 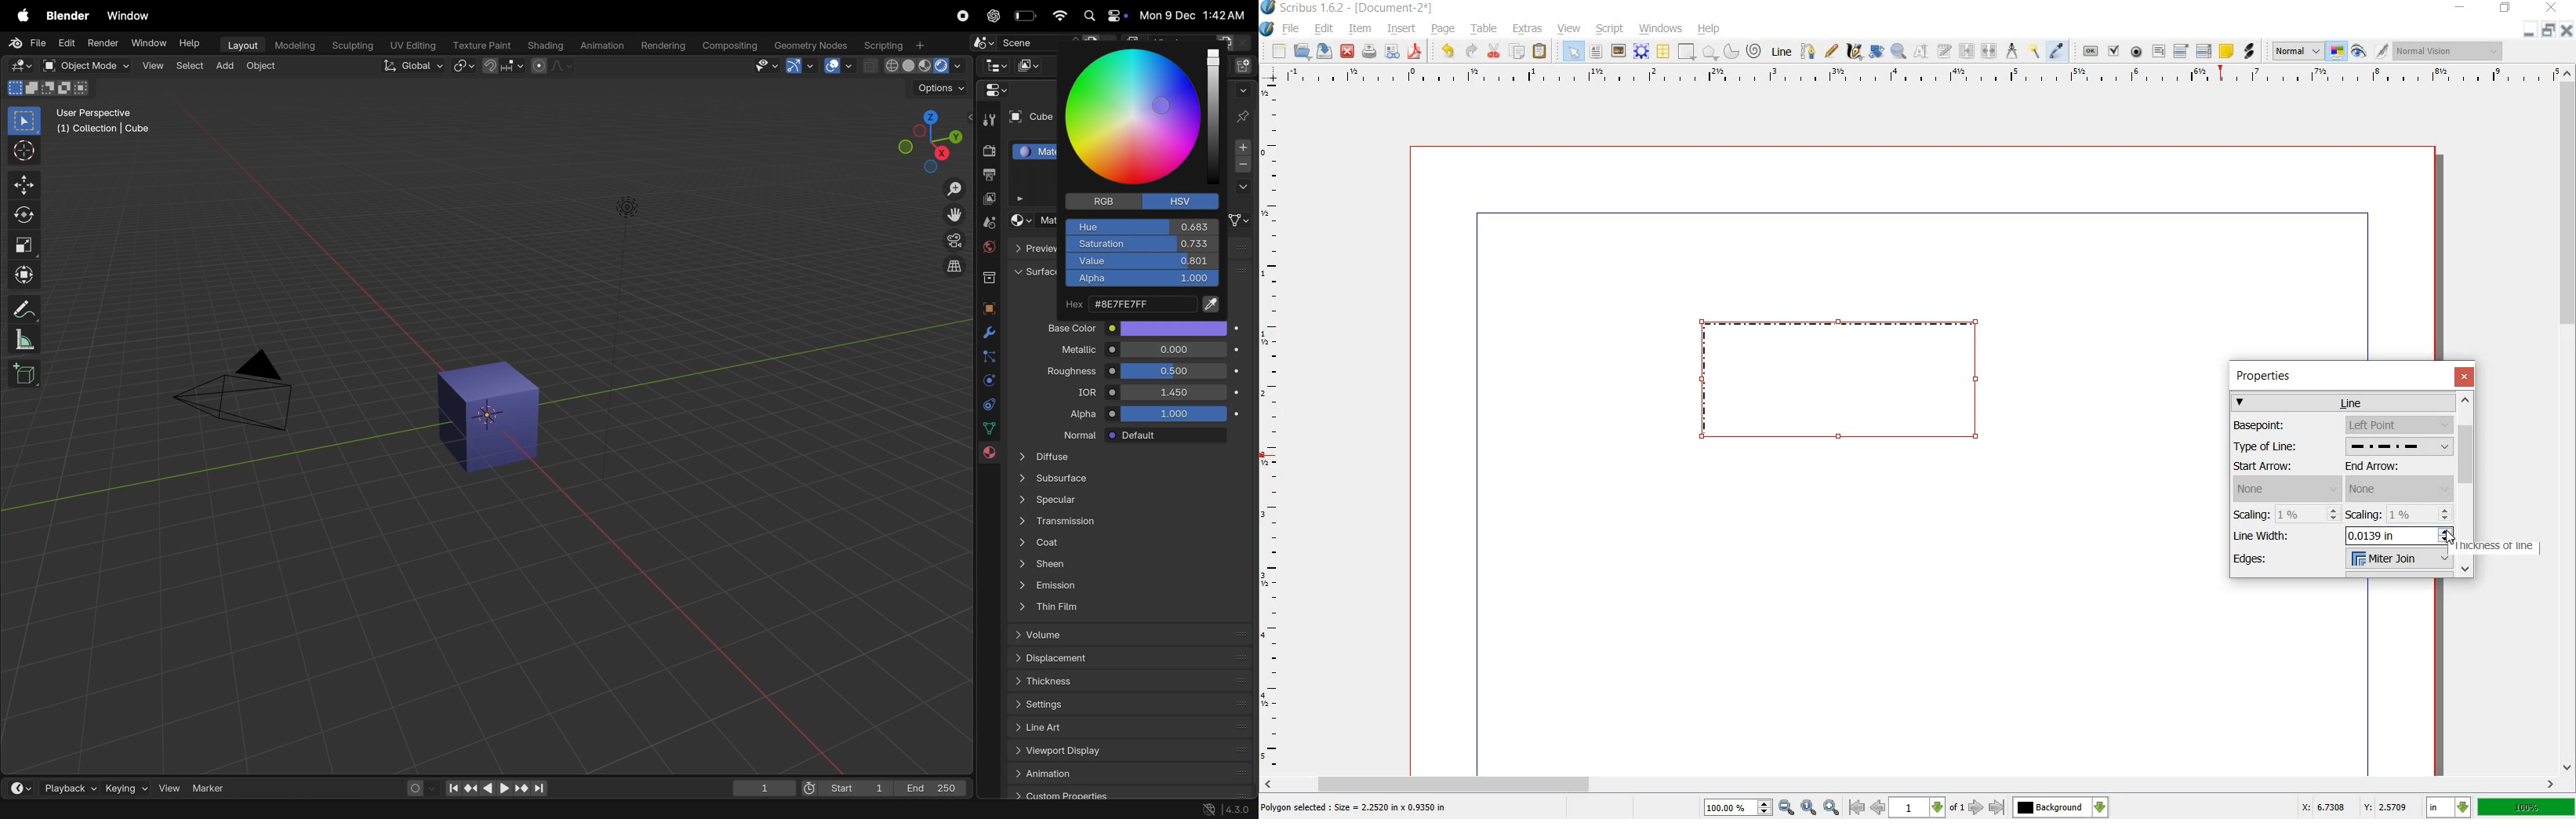 I want to click on MINIMIZE, so click(x=2531, y=30).